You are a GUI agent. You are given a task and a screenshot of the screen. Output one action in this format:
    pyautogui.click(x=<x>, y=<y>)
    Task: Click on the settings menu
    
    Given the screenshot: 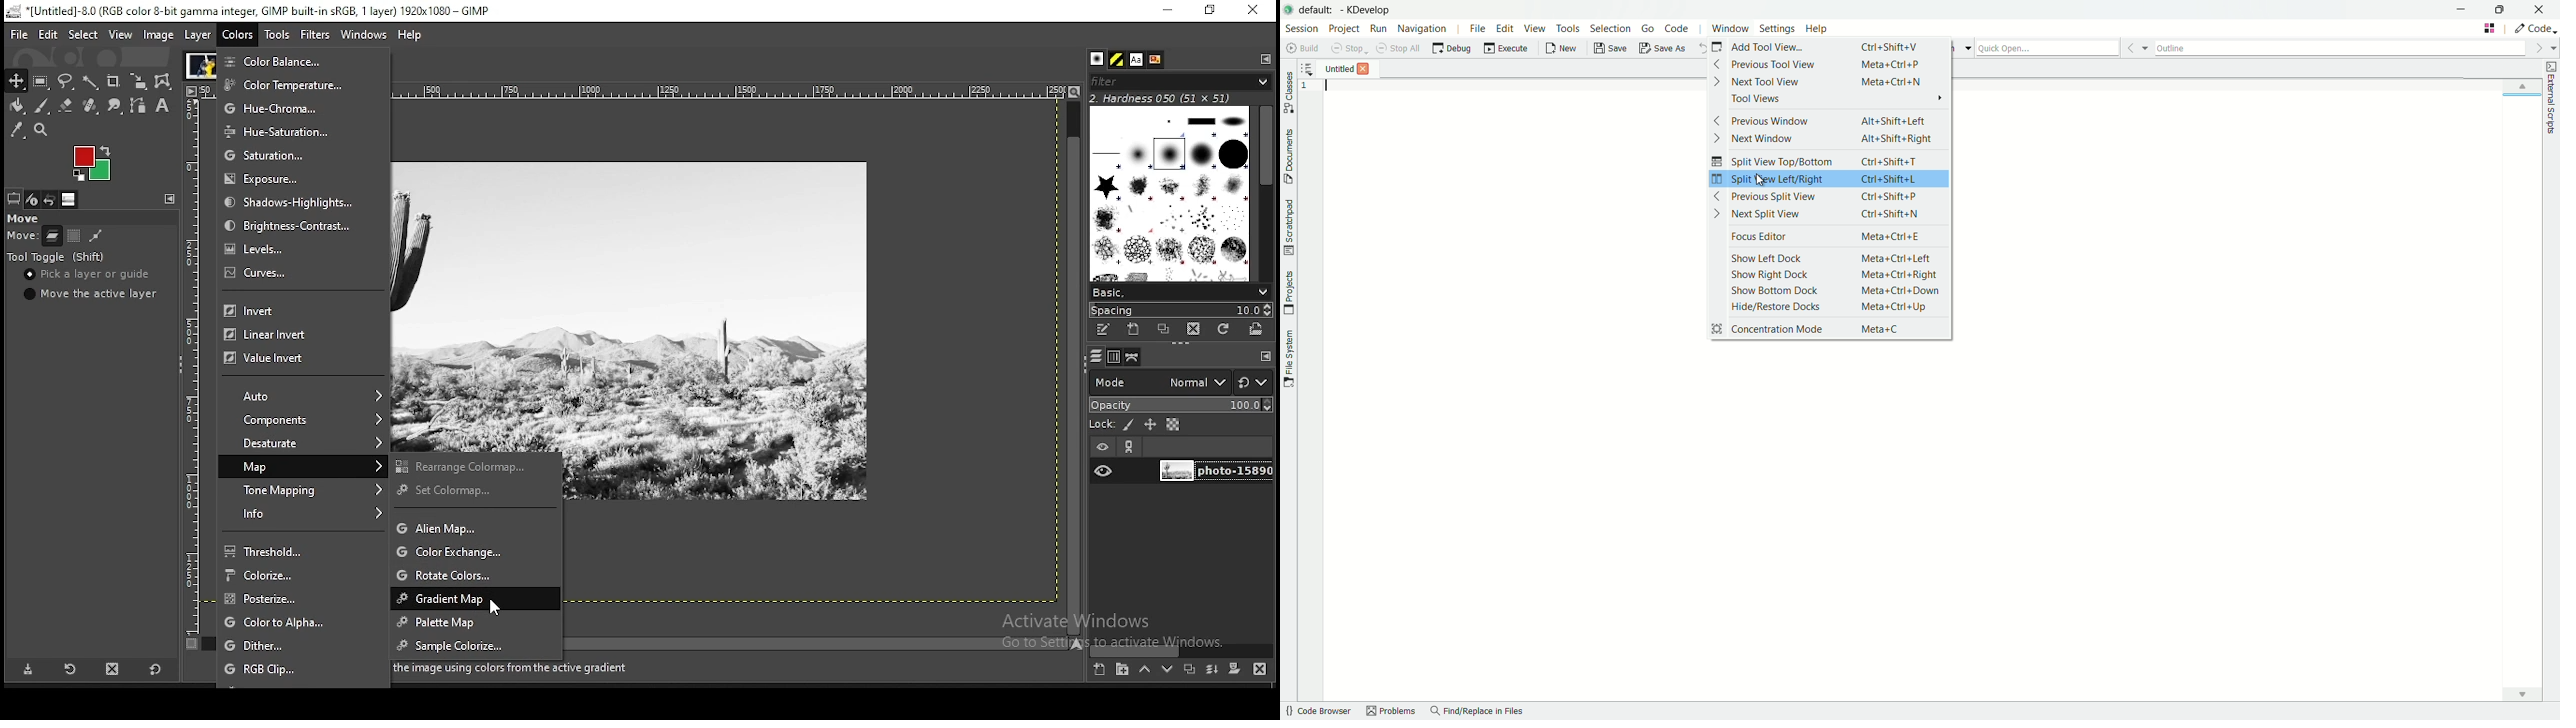 What is the action you would take?
    pyautogui.click(x=1778, y=29)
    